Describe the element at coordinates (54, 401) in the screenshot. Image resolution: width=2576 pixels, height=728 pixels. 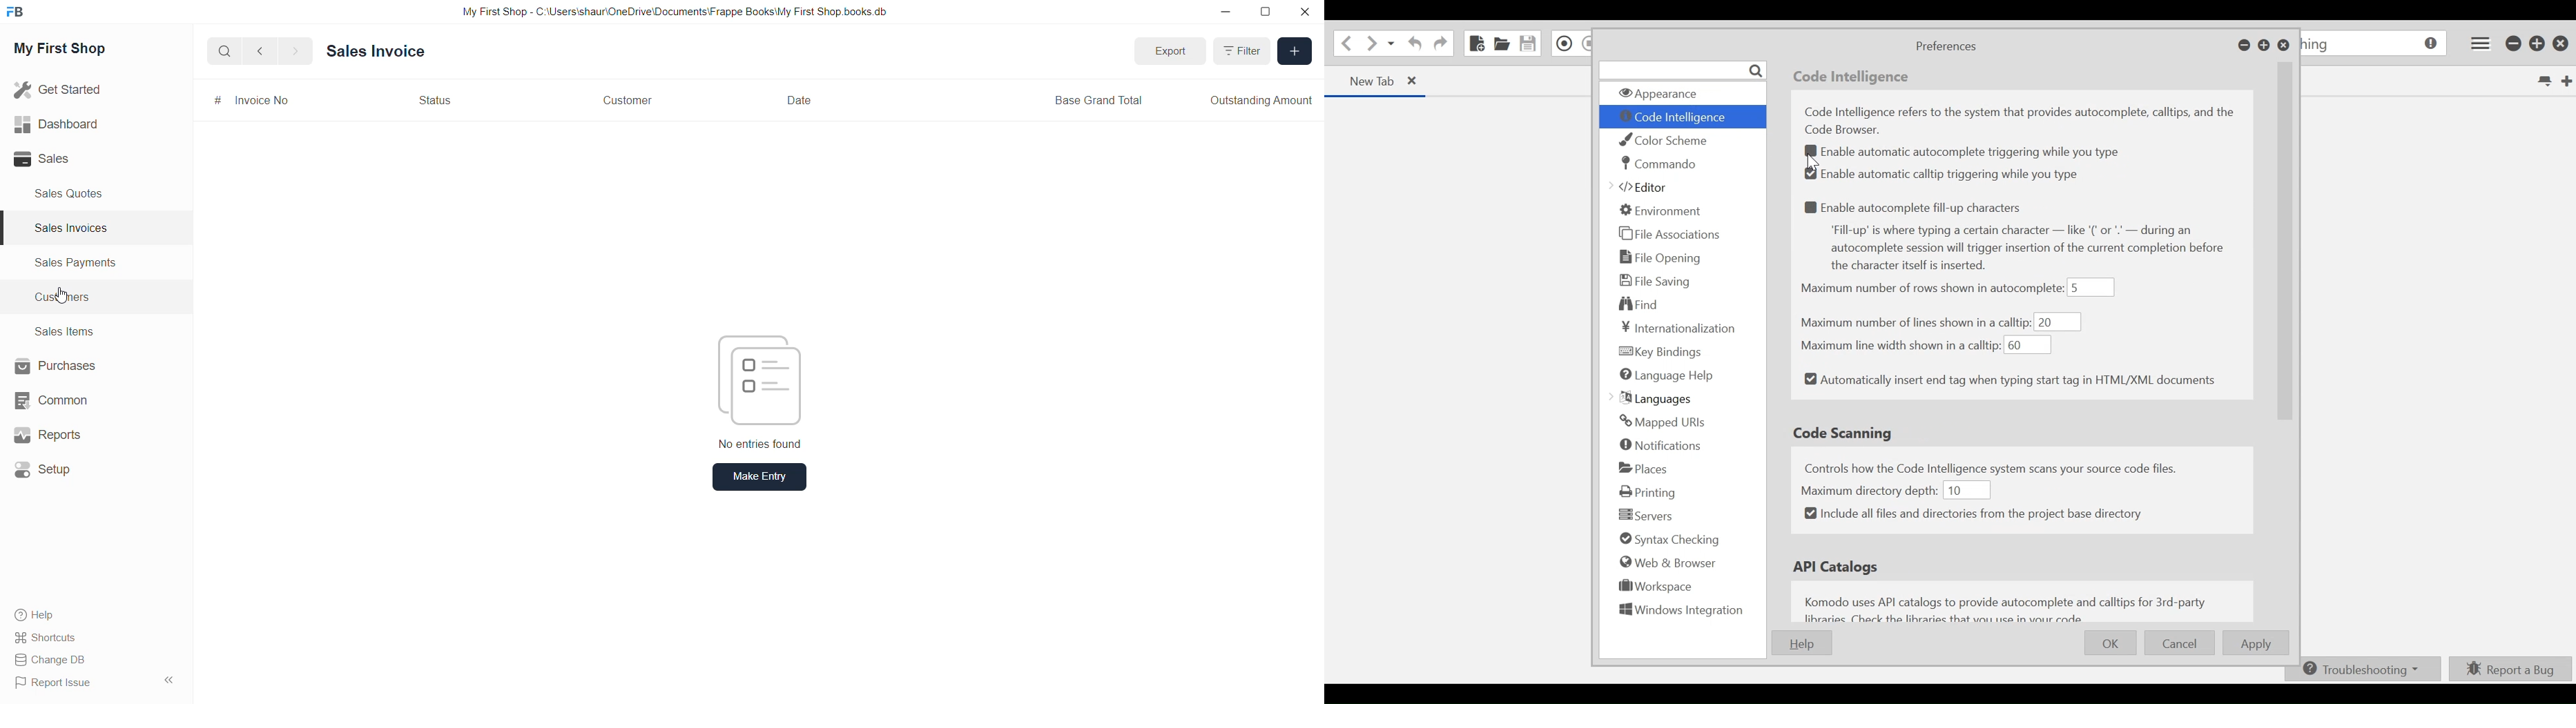
I see `Common` at that location.